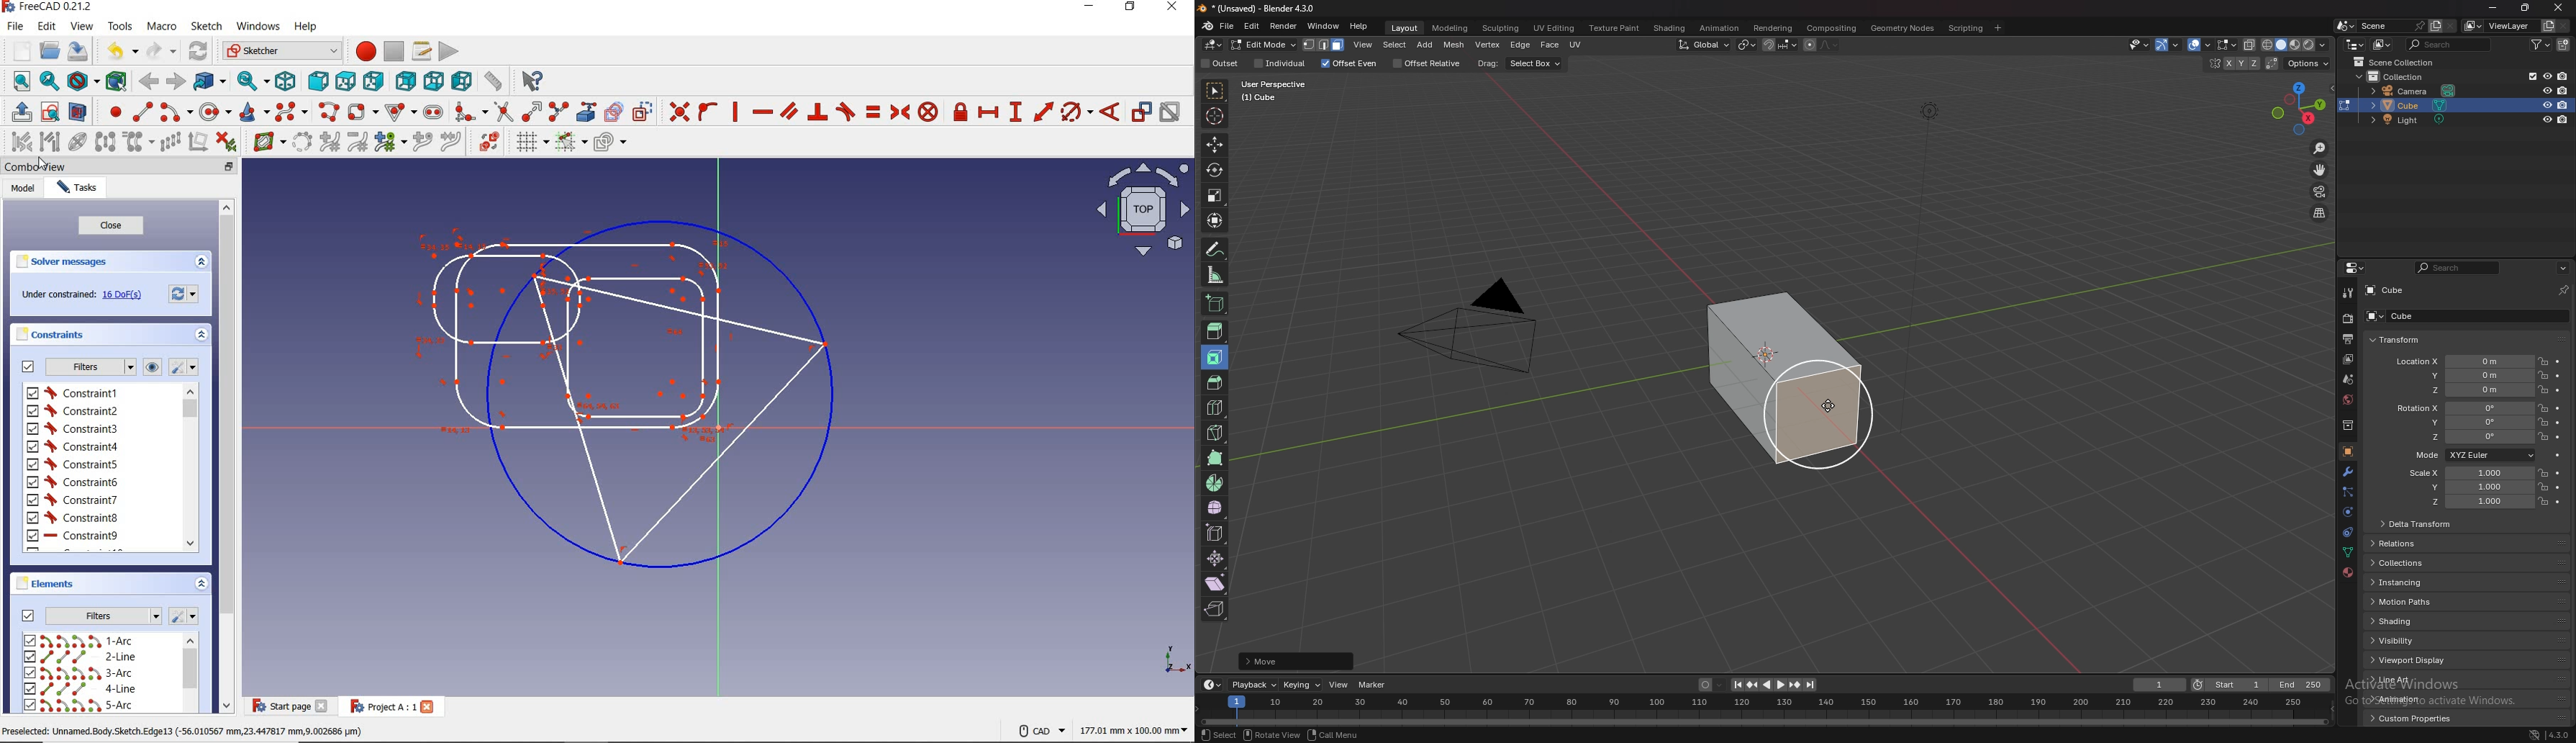 The image size is (2576, 756). Describe the element at coordinates (2543, 437) in the screenshot. I see `lock` at that location.